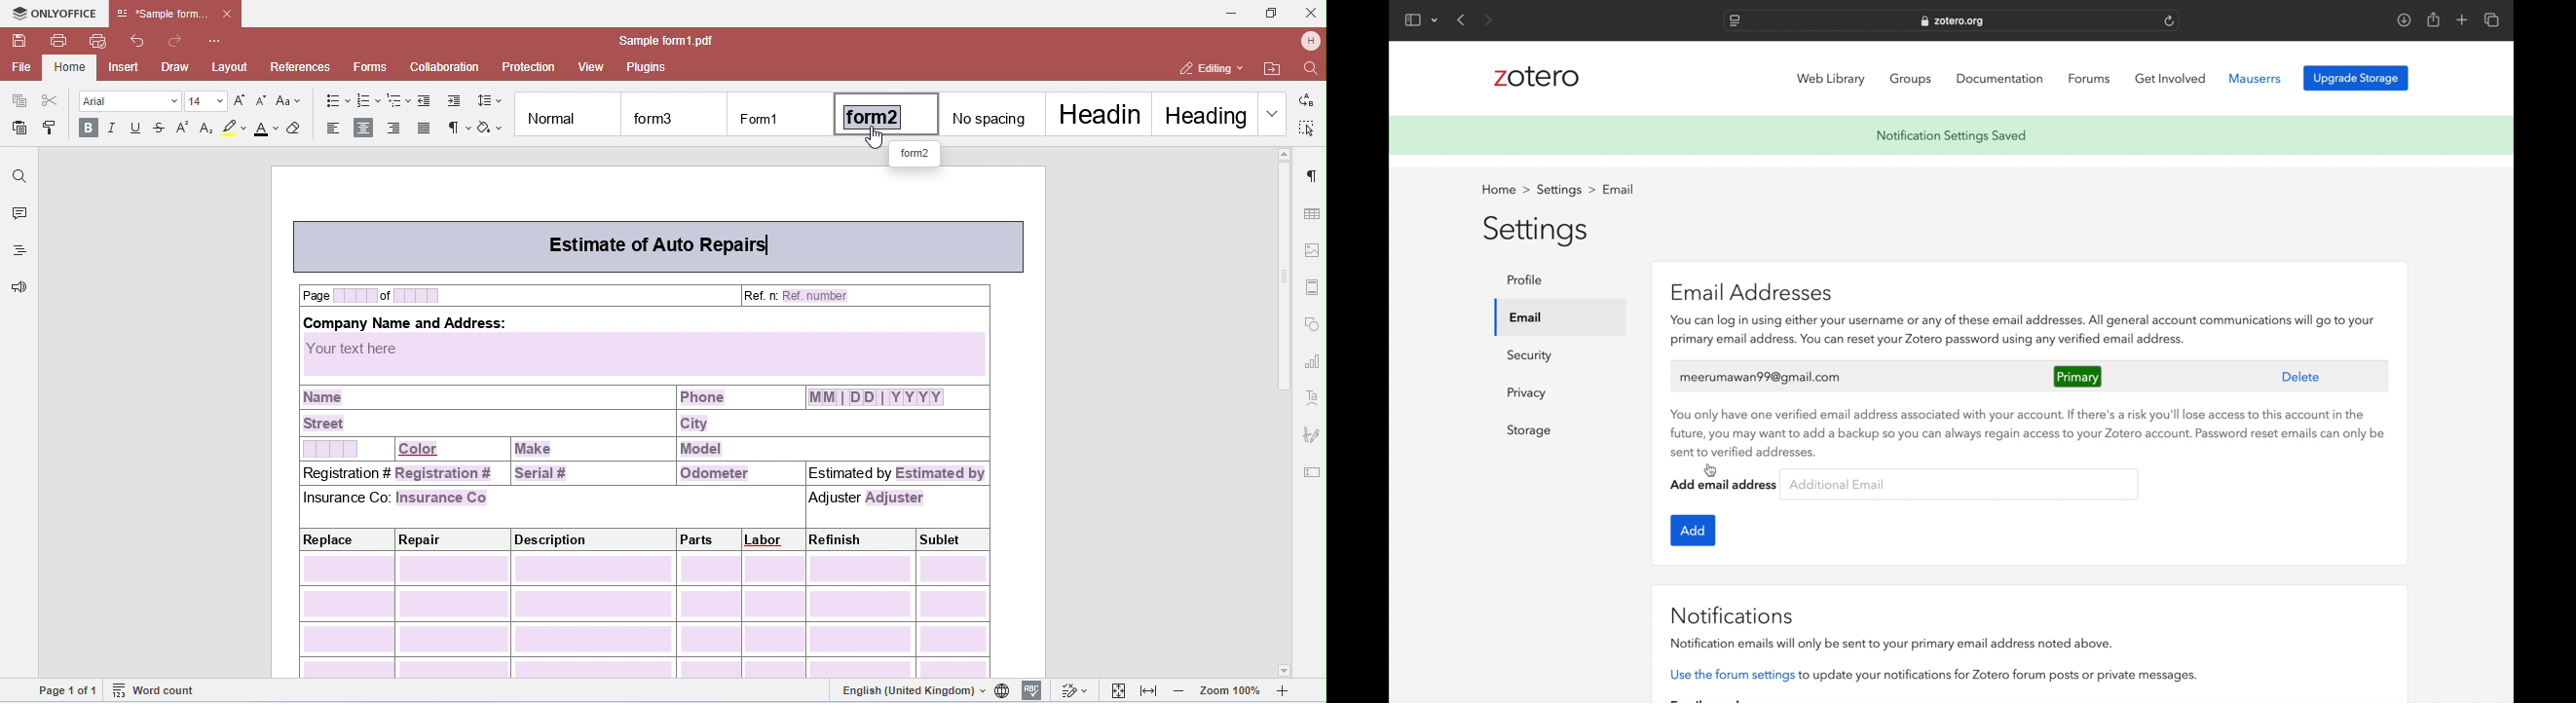 Image resolution: width=2576 pixels, height=728 pixels. What do you see at coordinates (1528, 393) in the screenshot?
I see `privacy` at bounding box center [1528, 393].